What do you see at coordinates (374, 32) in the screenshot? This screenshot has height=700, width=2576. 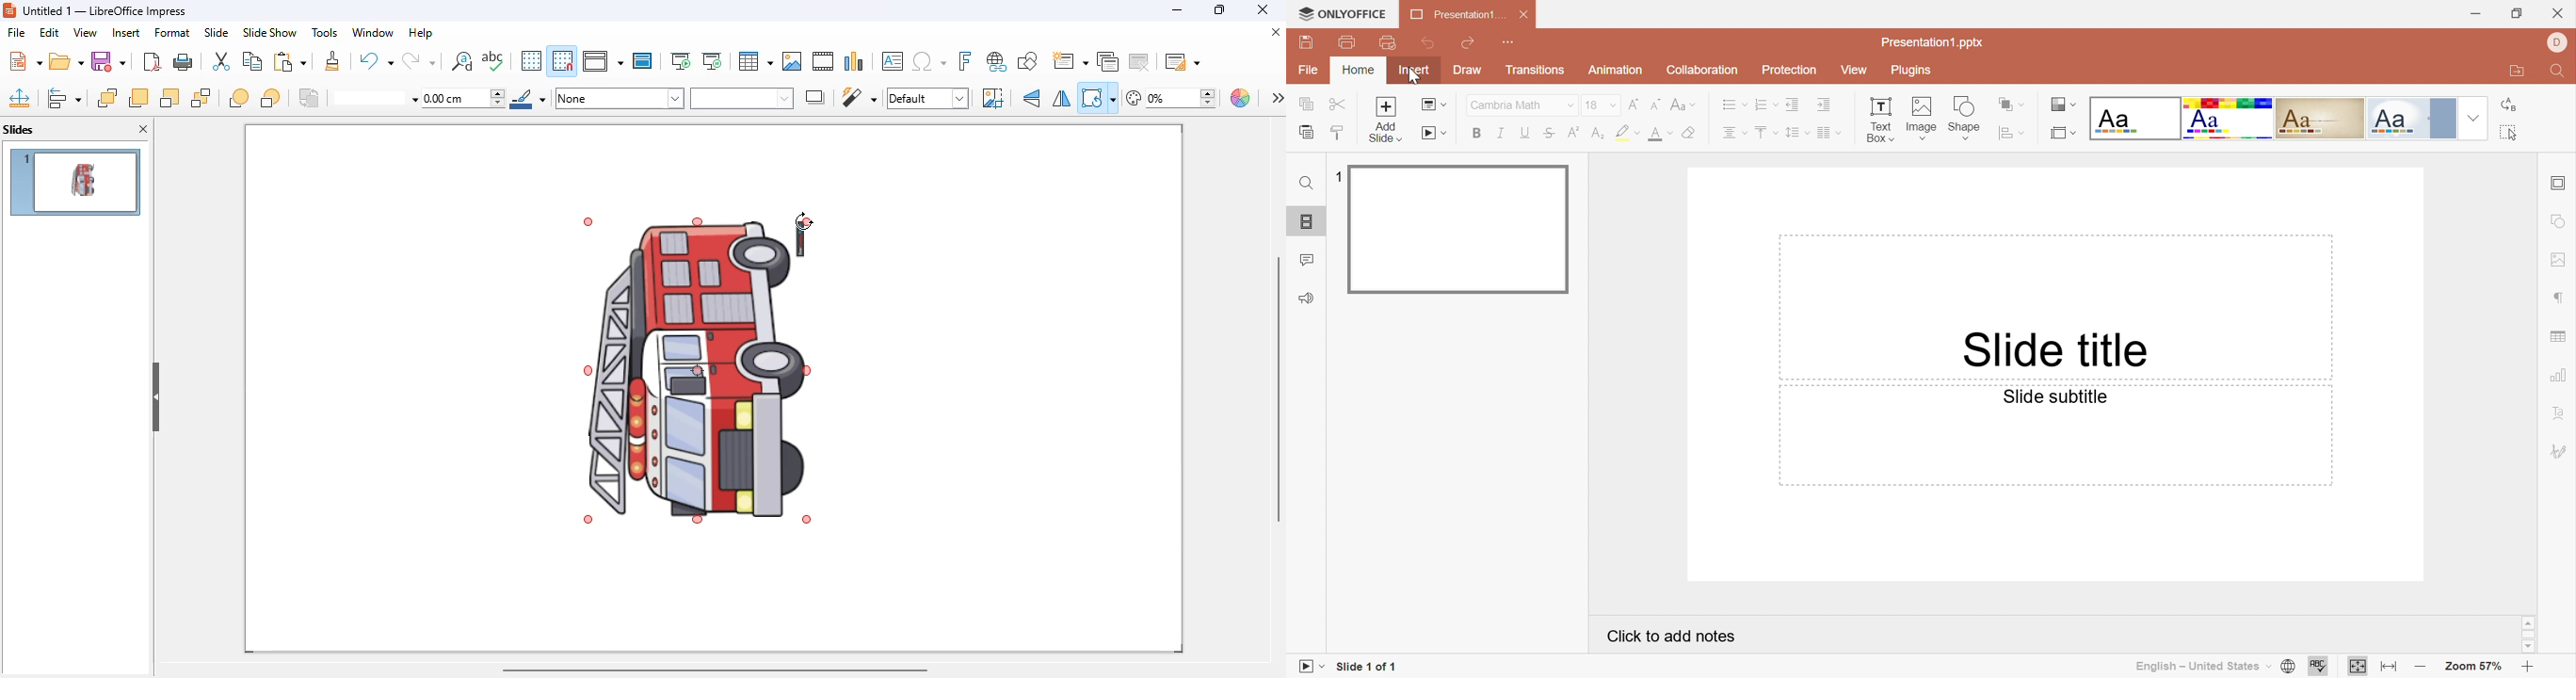 I see `window` at bounding box center [374, 32].